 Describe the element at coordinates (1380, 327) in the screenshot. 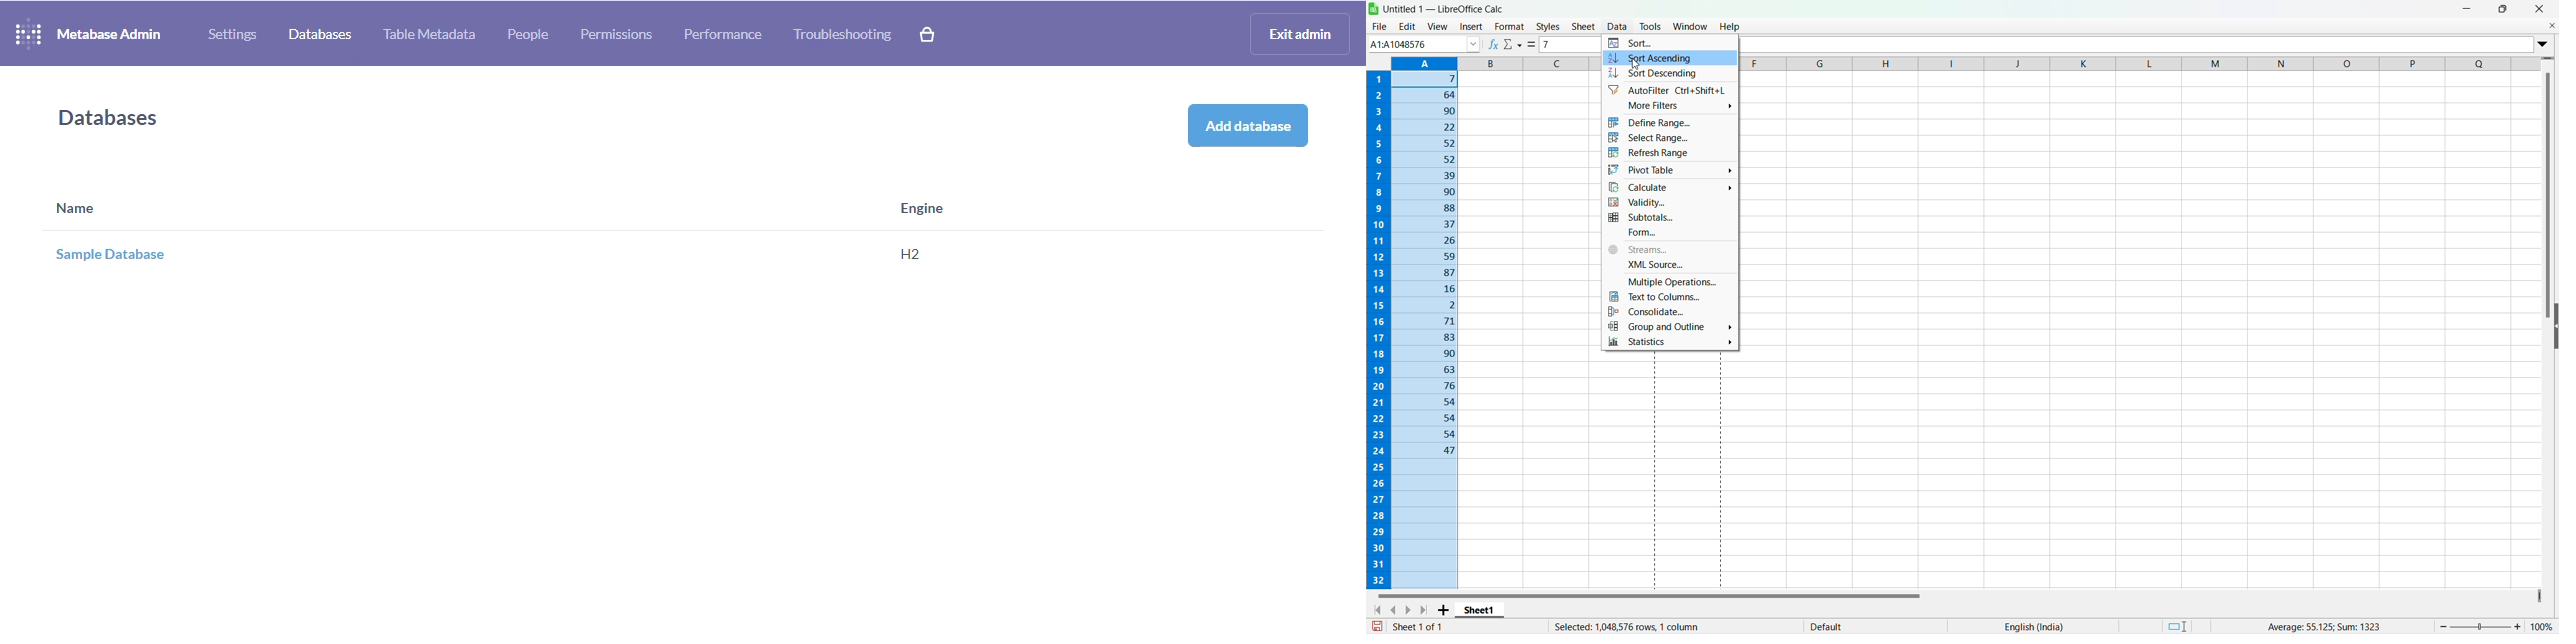

I see `Row Labels` at that location.